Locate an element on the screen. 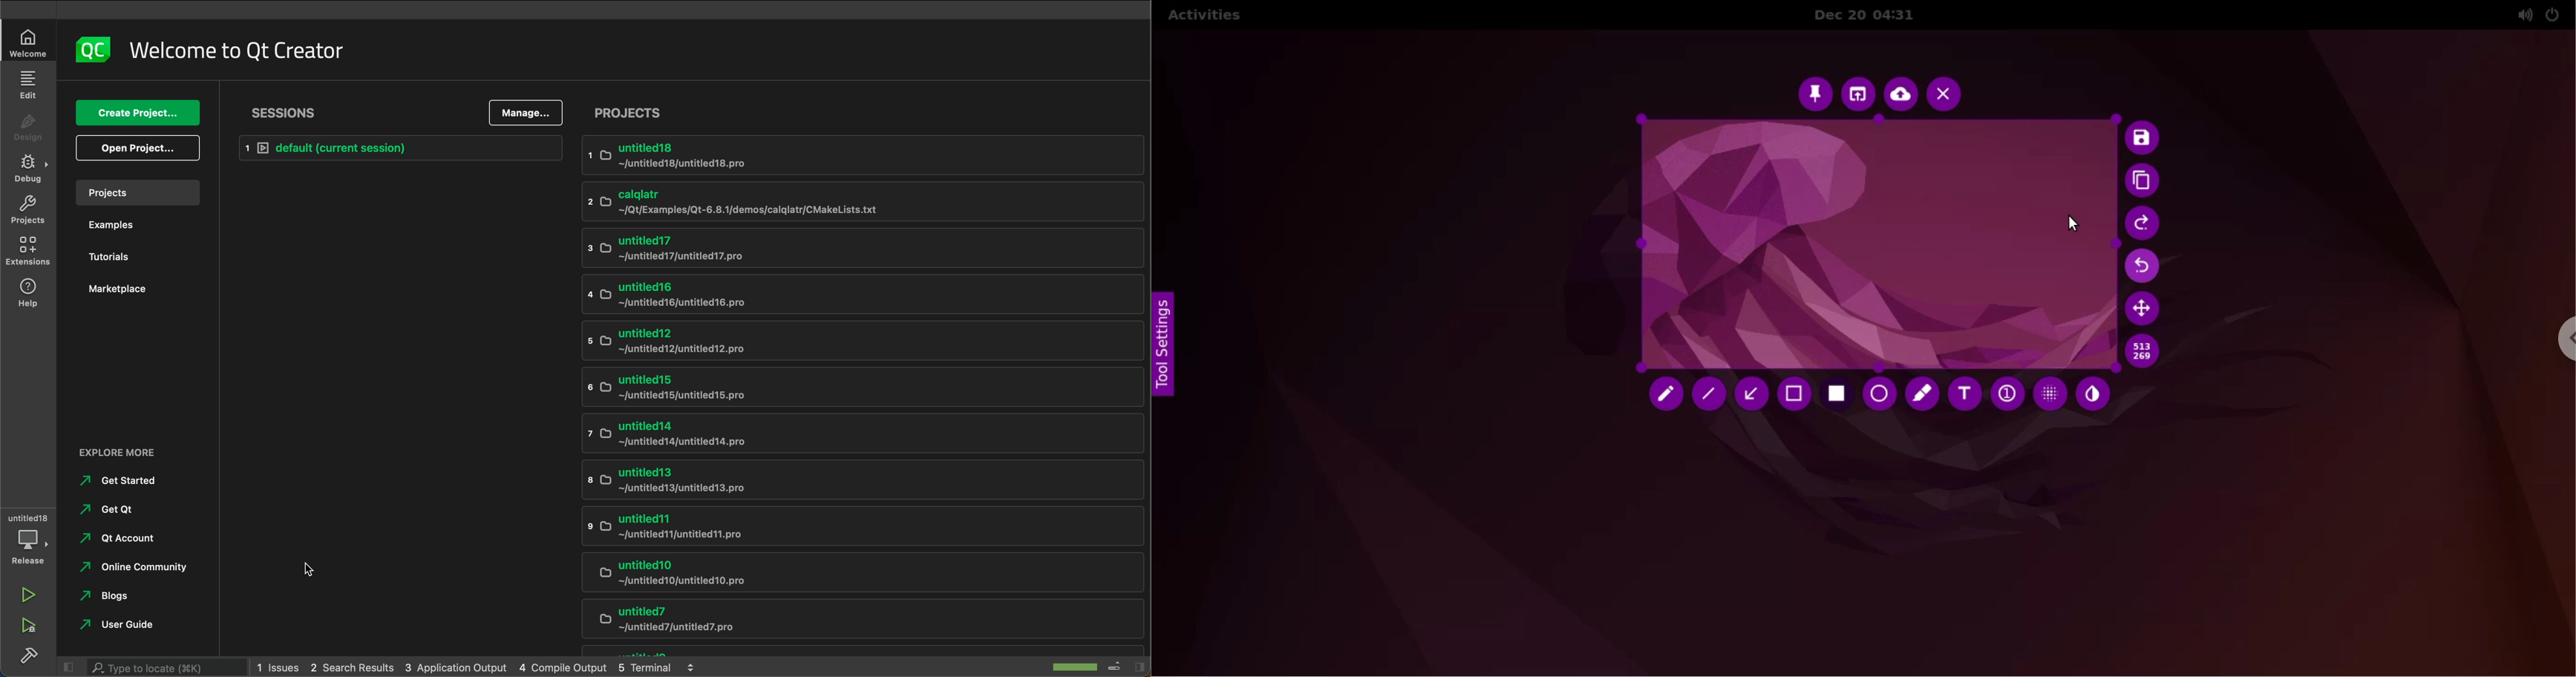 The height and width of the screenshot is (700, 2576). get qt is located at coordinates (110, 508).